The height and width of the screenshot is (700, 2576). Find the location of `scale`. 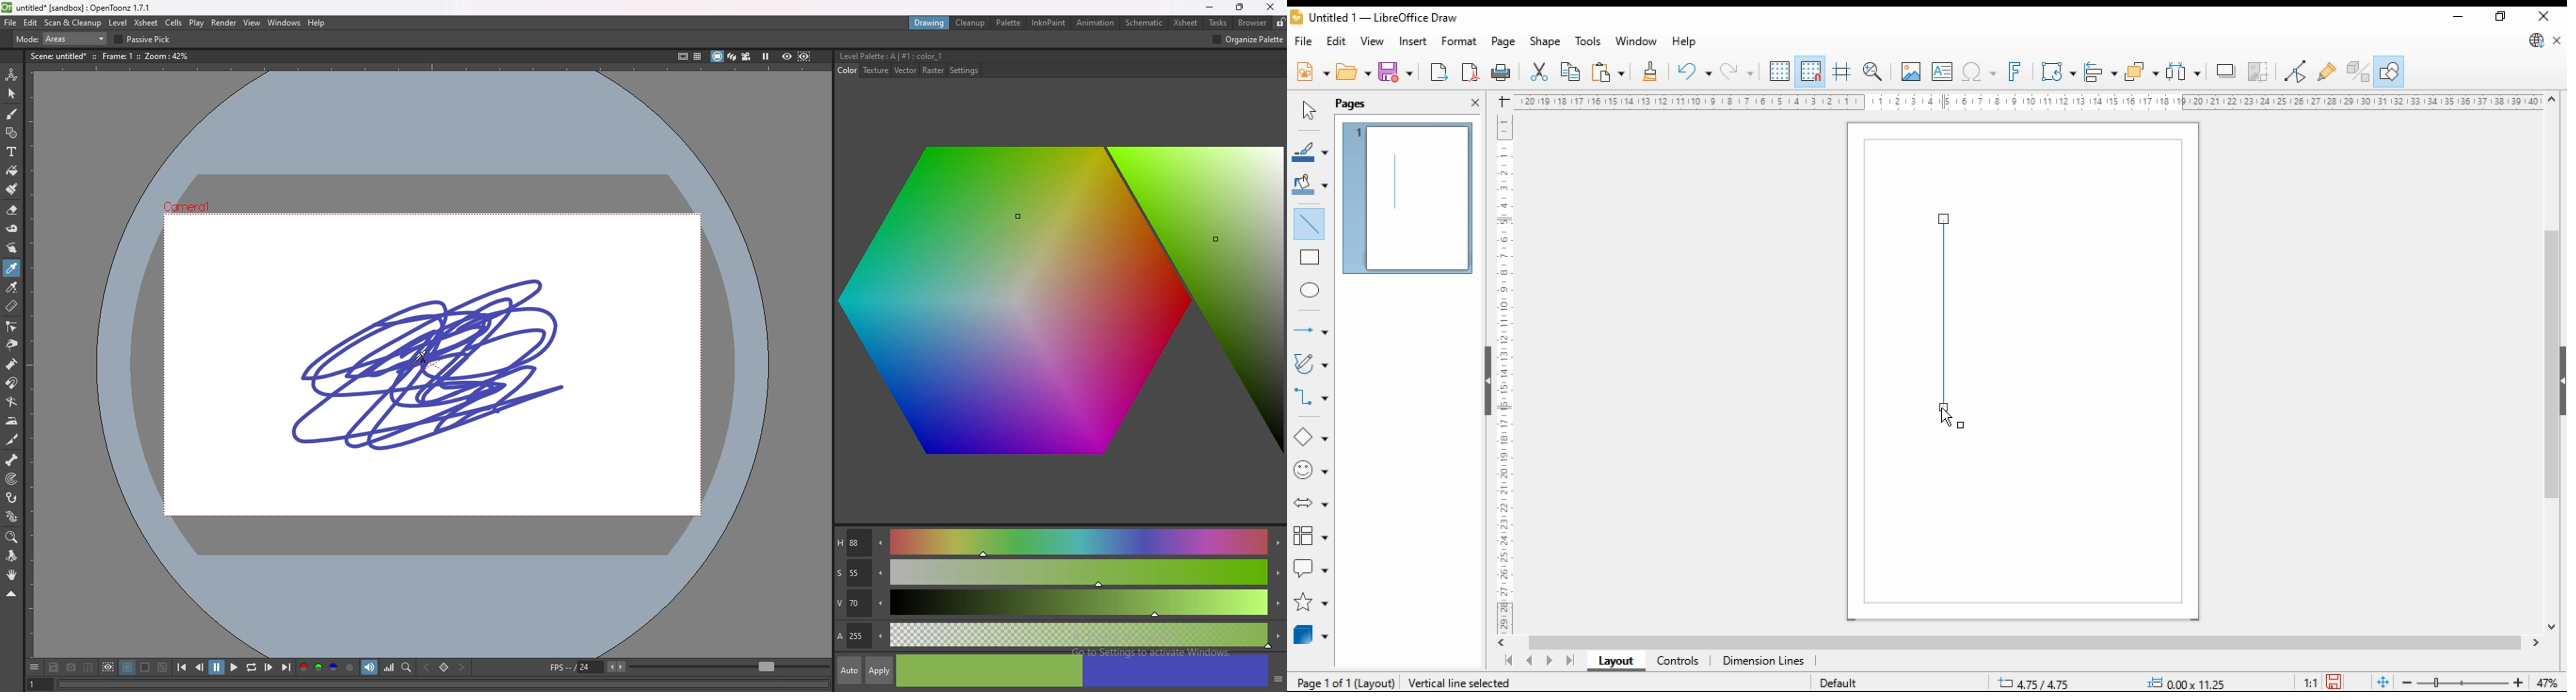

scale is located at coordinates (459, 39).